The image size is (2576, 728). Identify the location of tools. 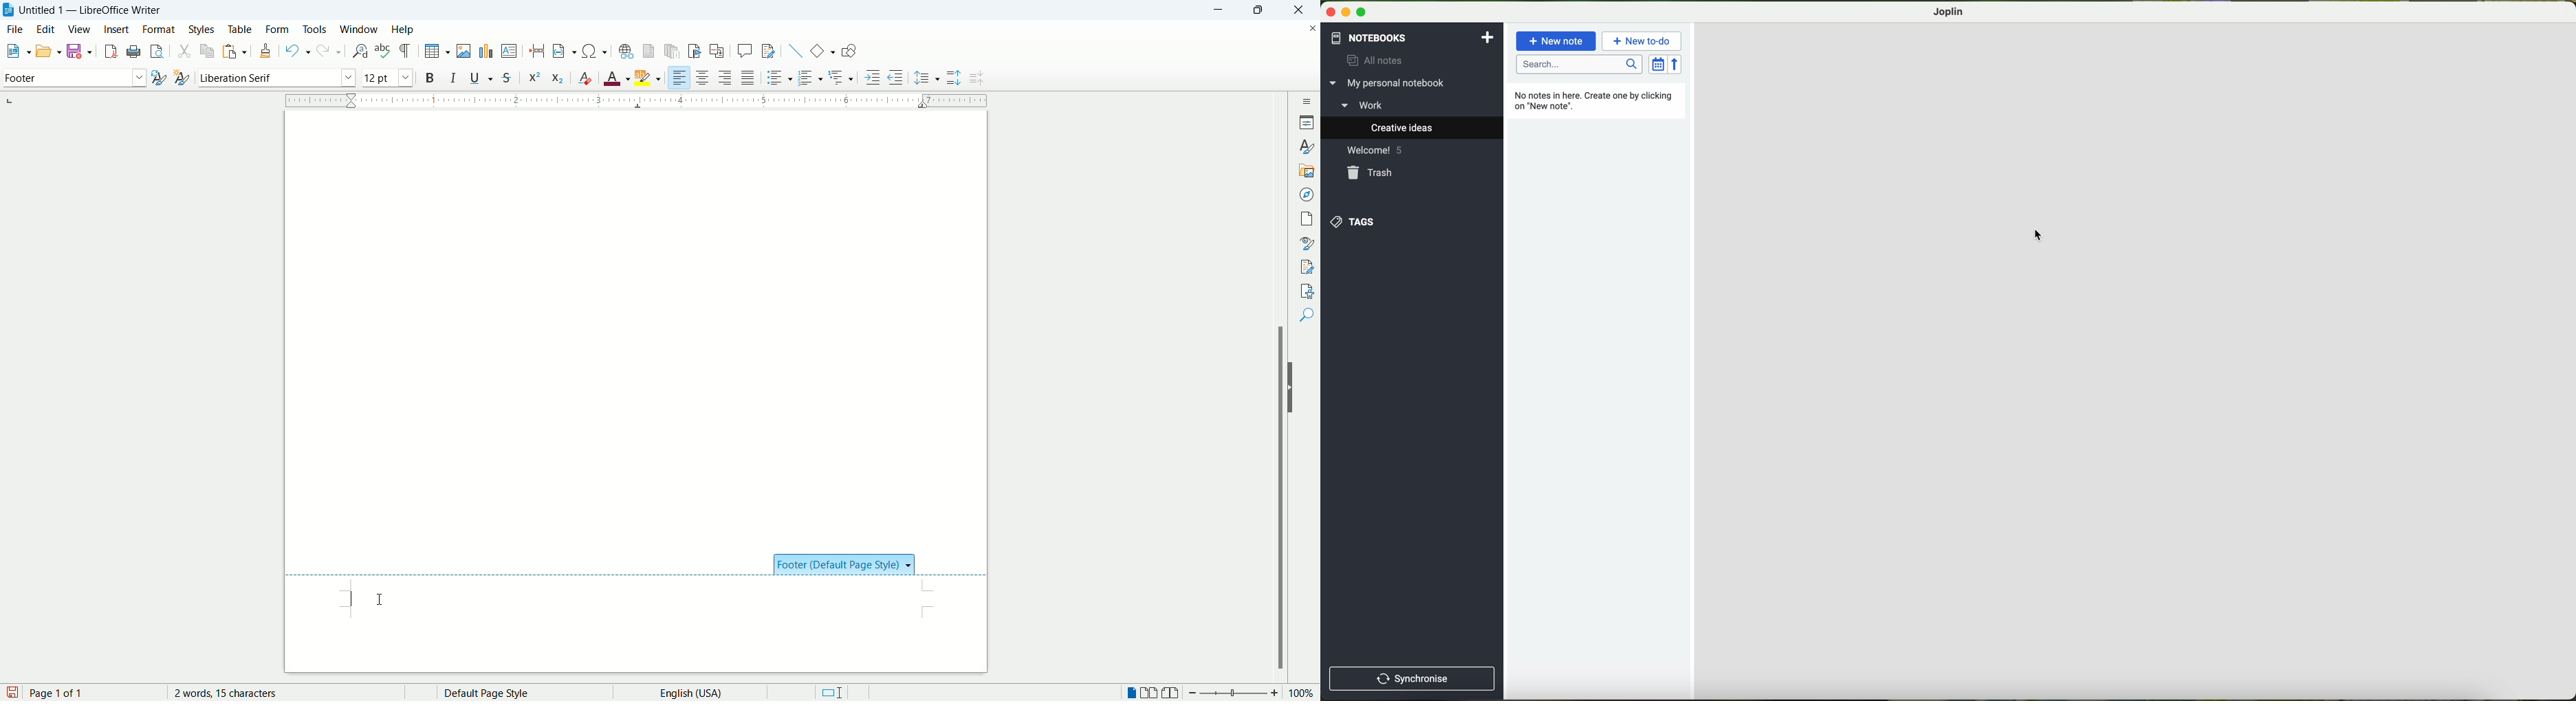
(316, 28).